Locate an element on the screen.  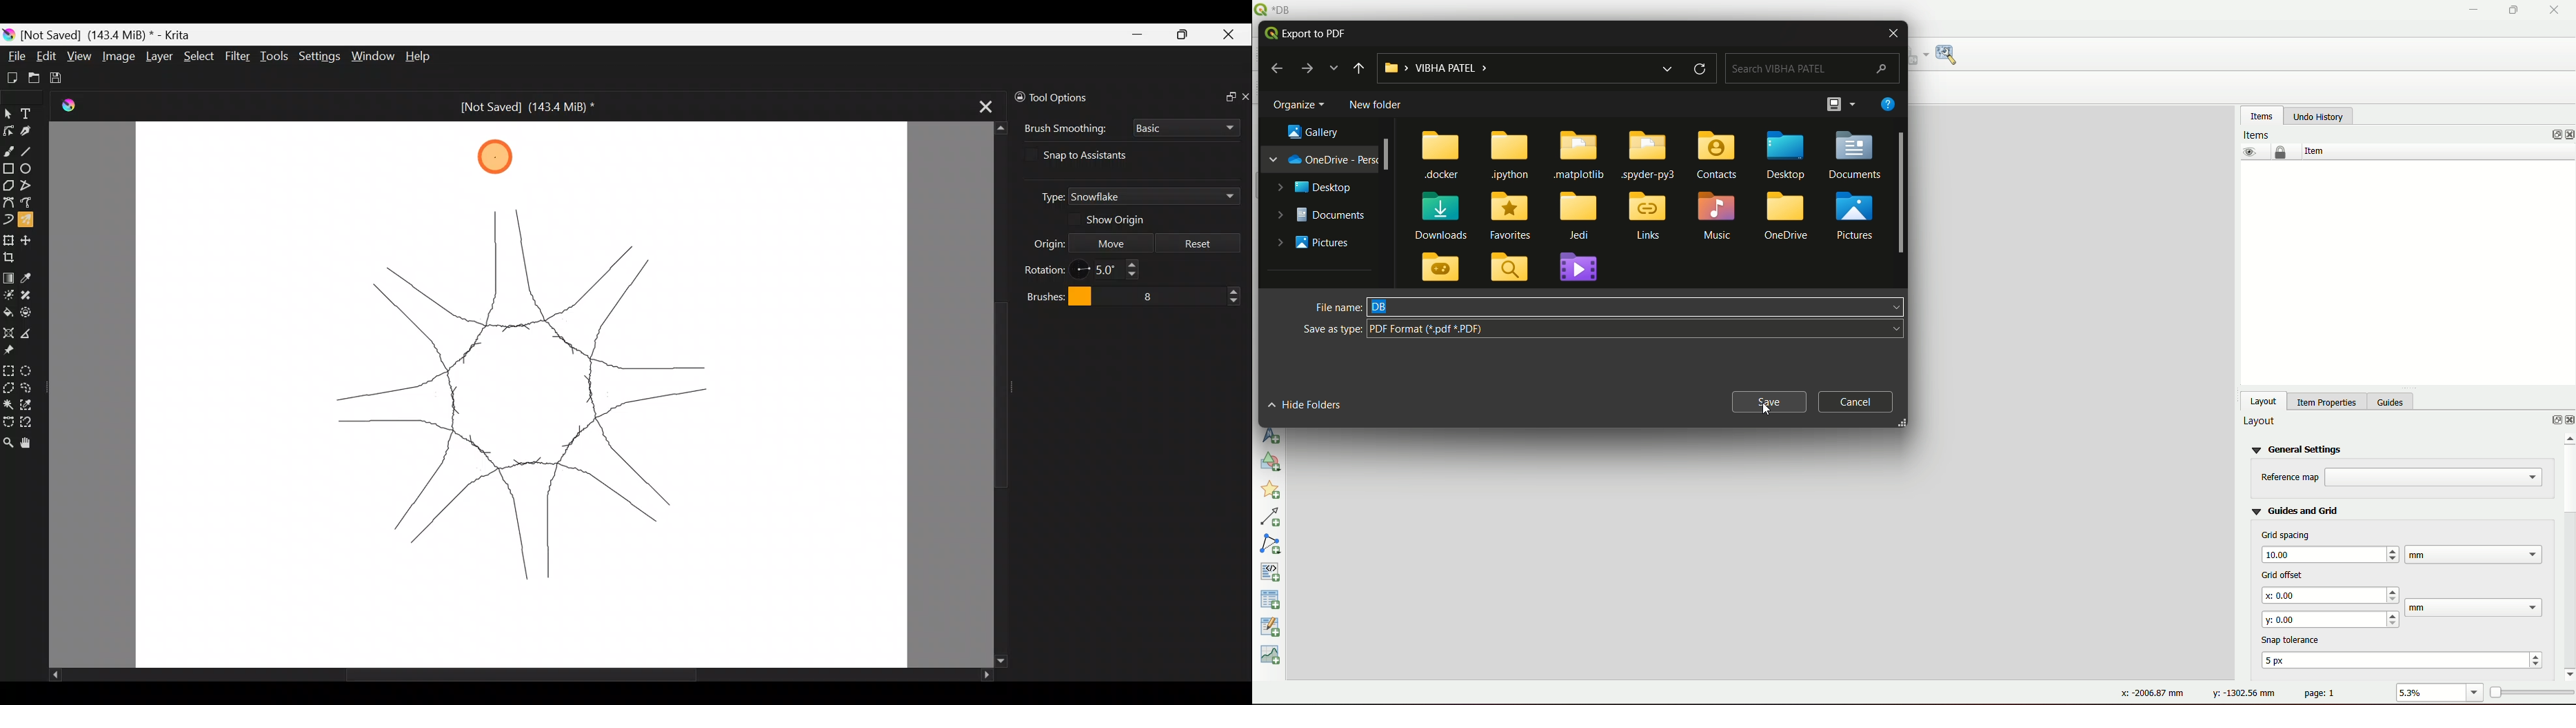
Close is located at coordinates (1232, 34).